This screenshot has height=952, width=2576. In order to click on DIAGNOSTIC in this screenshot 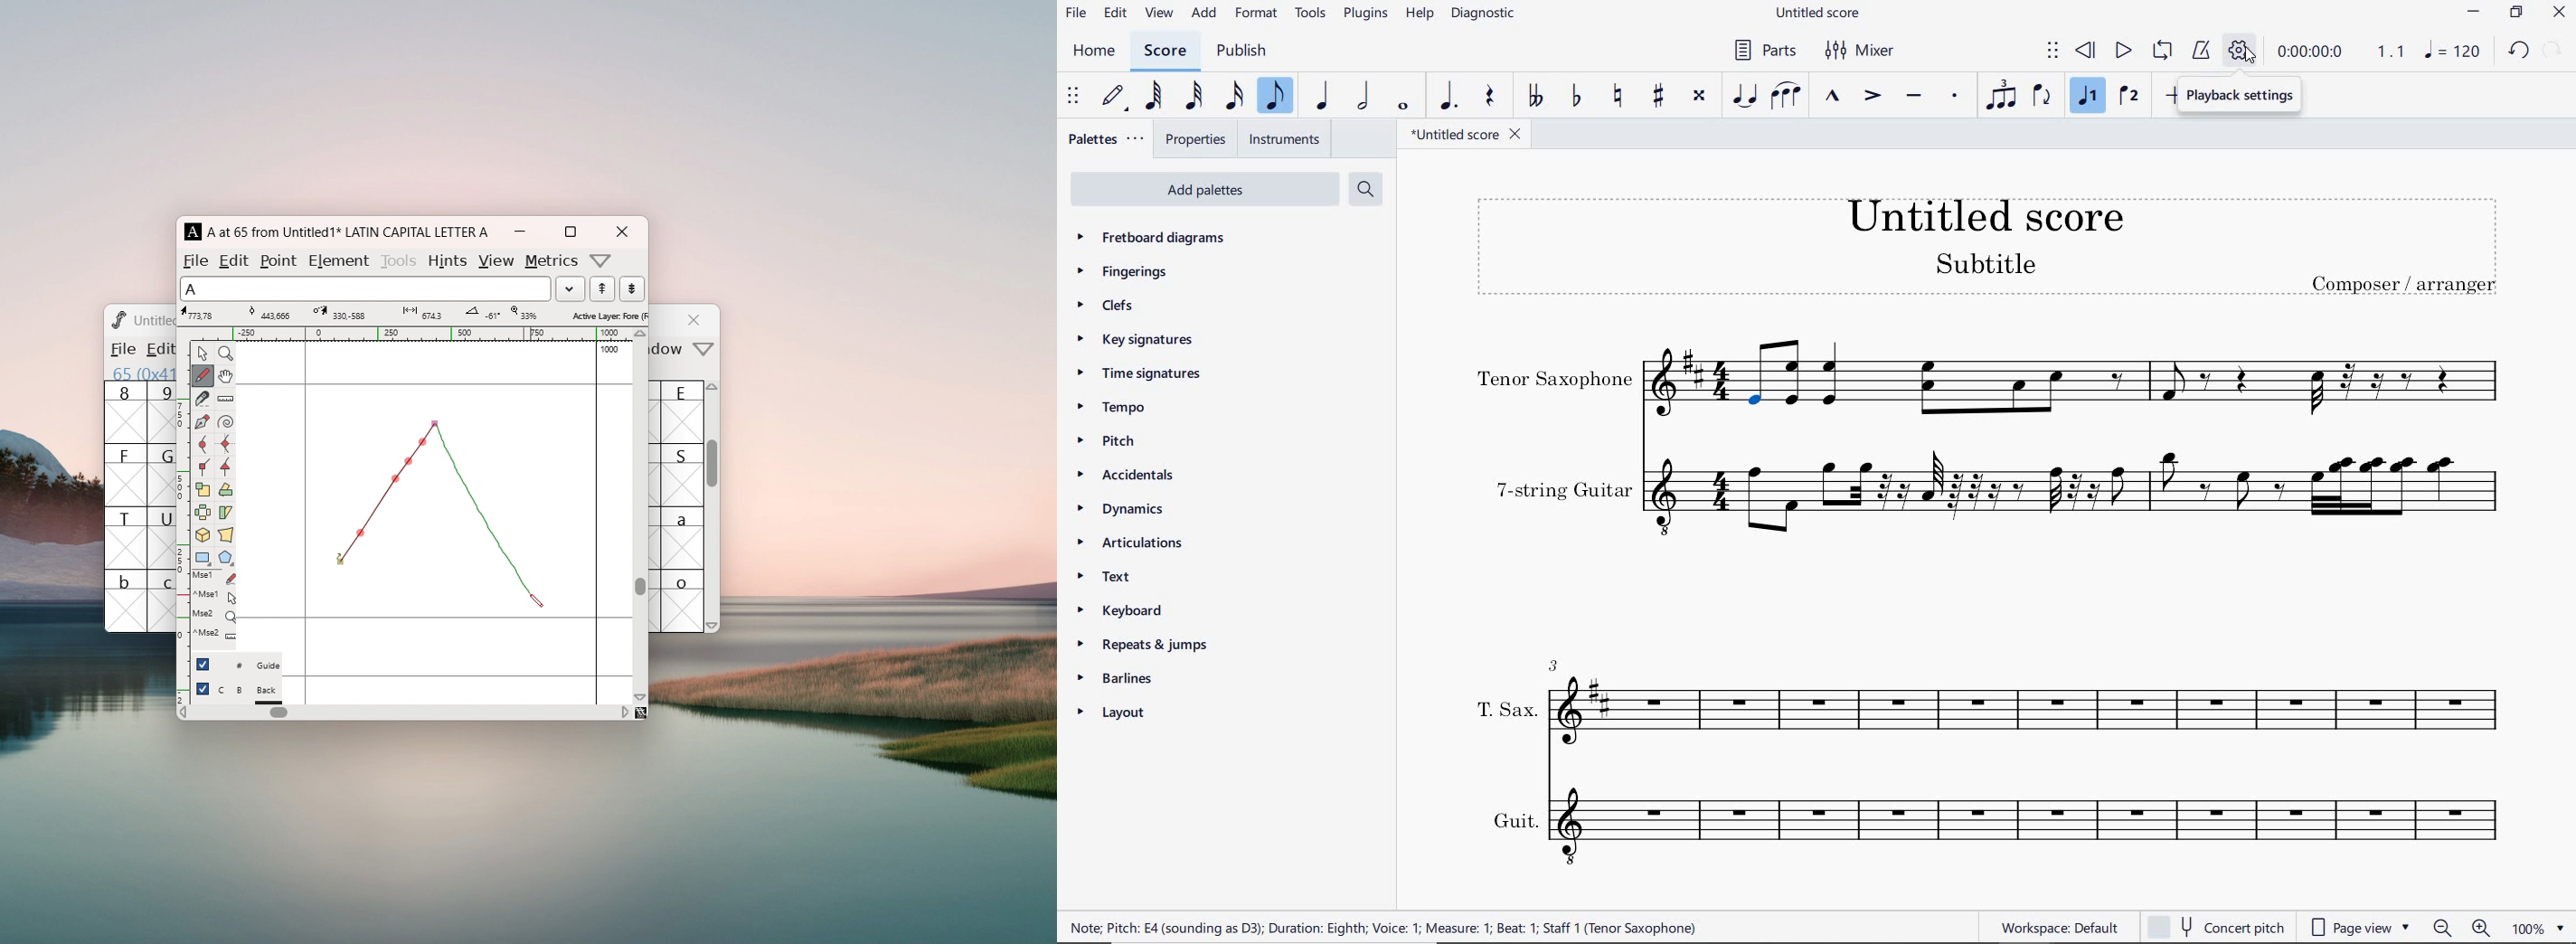, I will do `click(1486, 13)`.